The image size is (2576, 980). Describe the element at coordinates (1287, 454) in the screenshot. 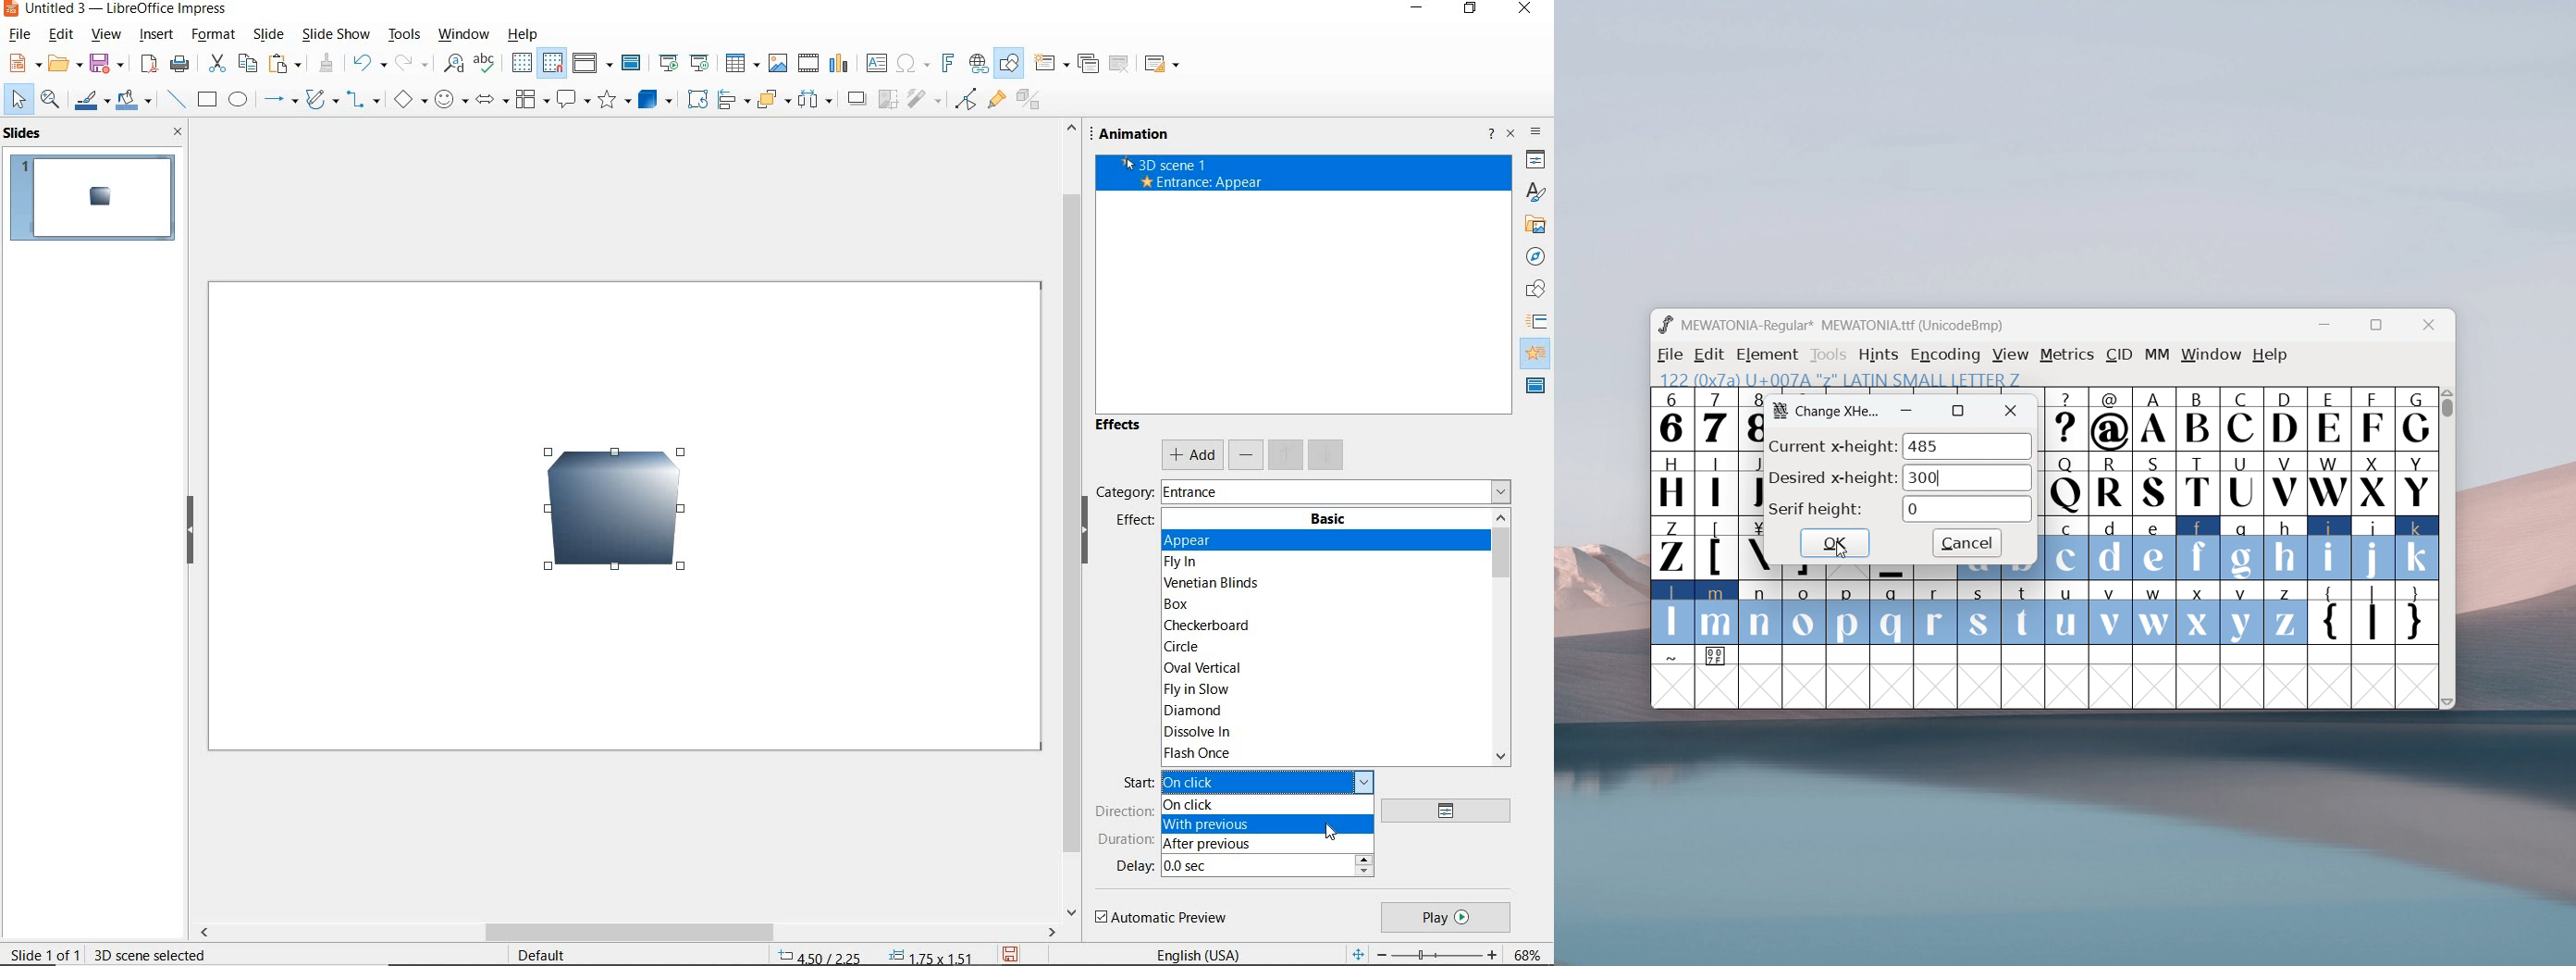

I see `move up` at that location.